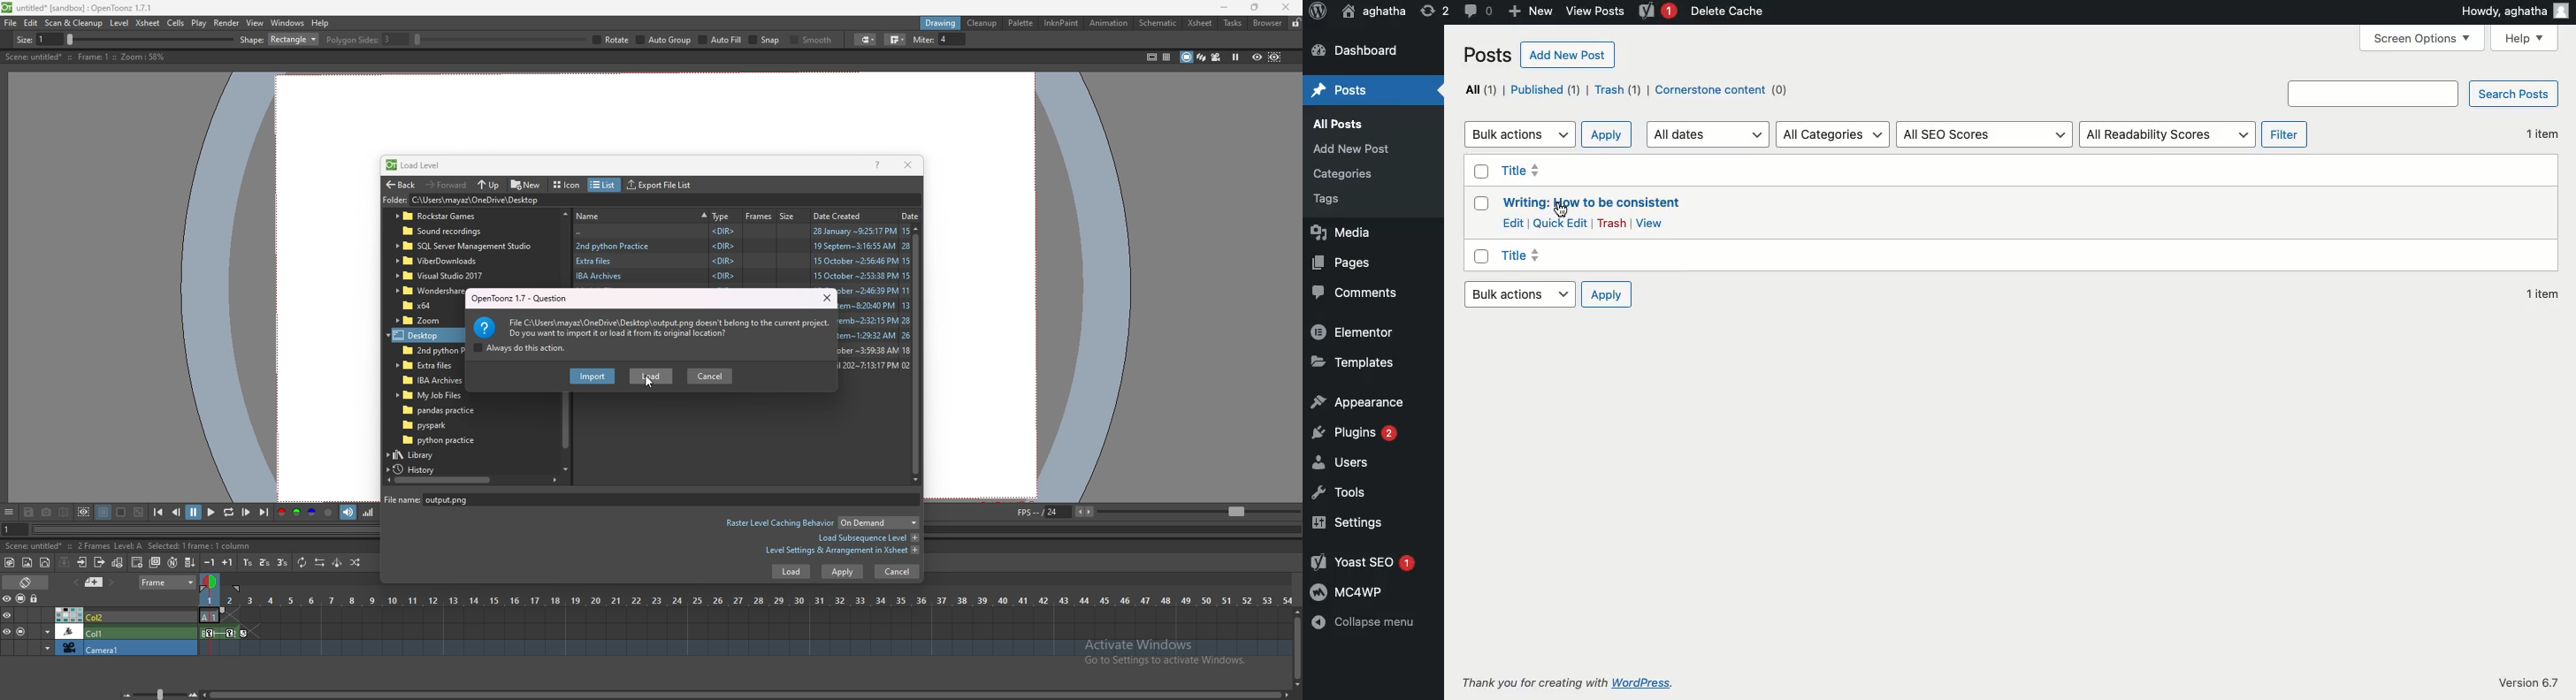 The width and height of the screenshot is (2576, 700). What do you see at coordinates (1607, 296) in the screenshot?
I see `Apply` at bounding box center [1607, 296].